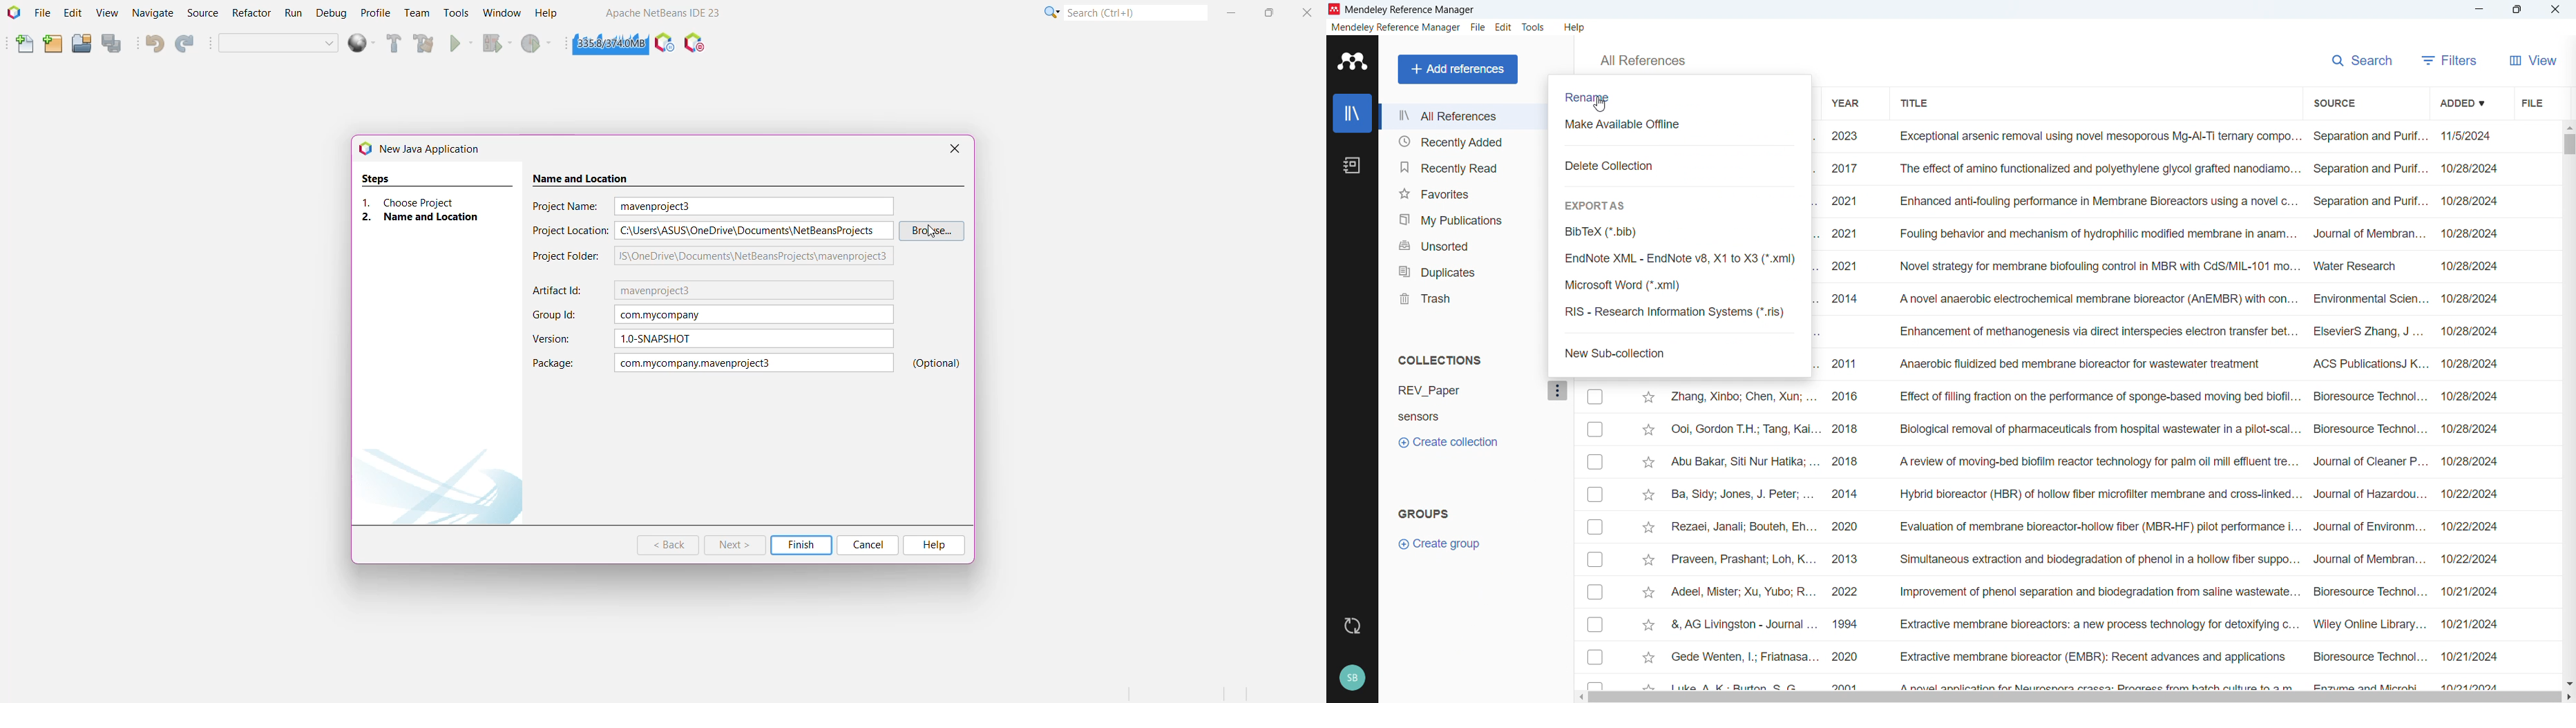 The width and height of the screenshot is (2576, 728). I want to click on Software Logo, so click(1350, 61).